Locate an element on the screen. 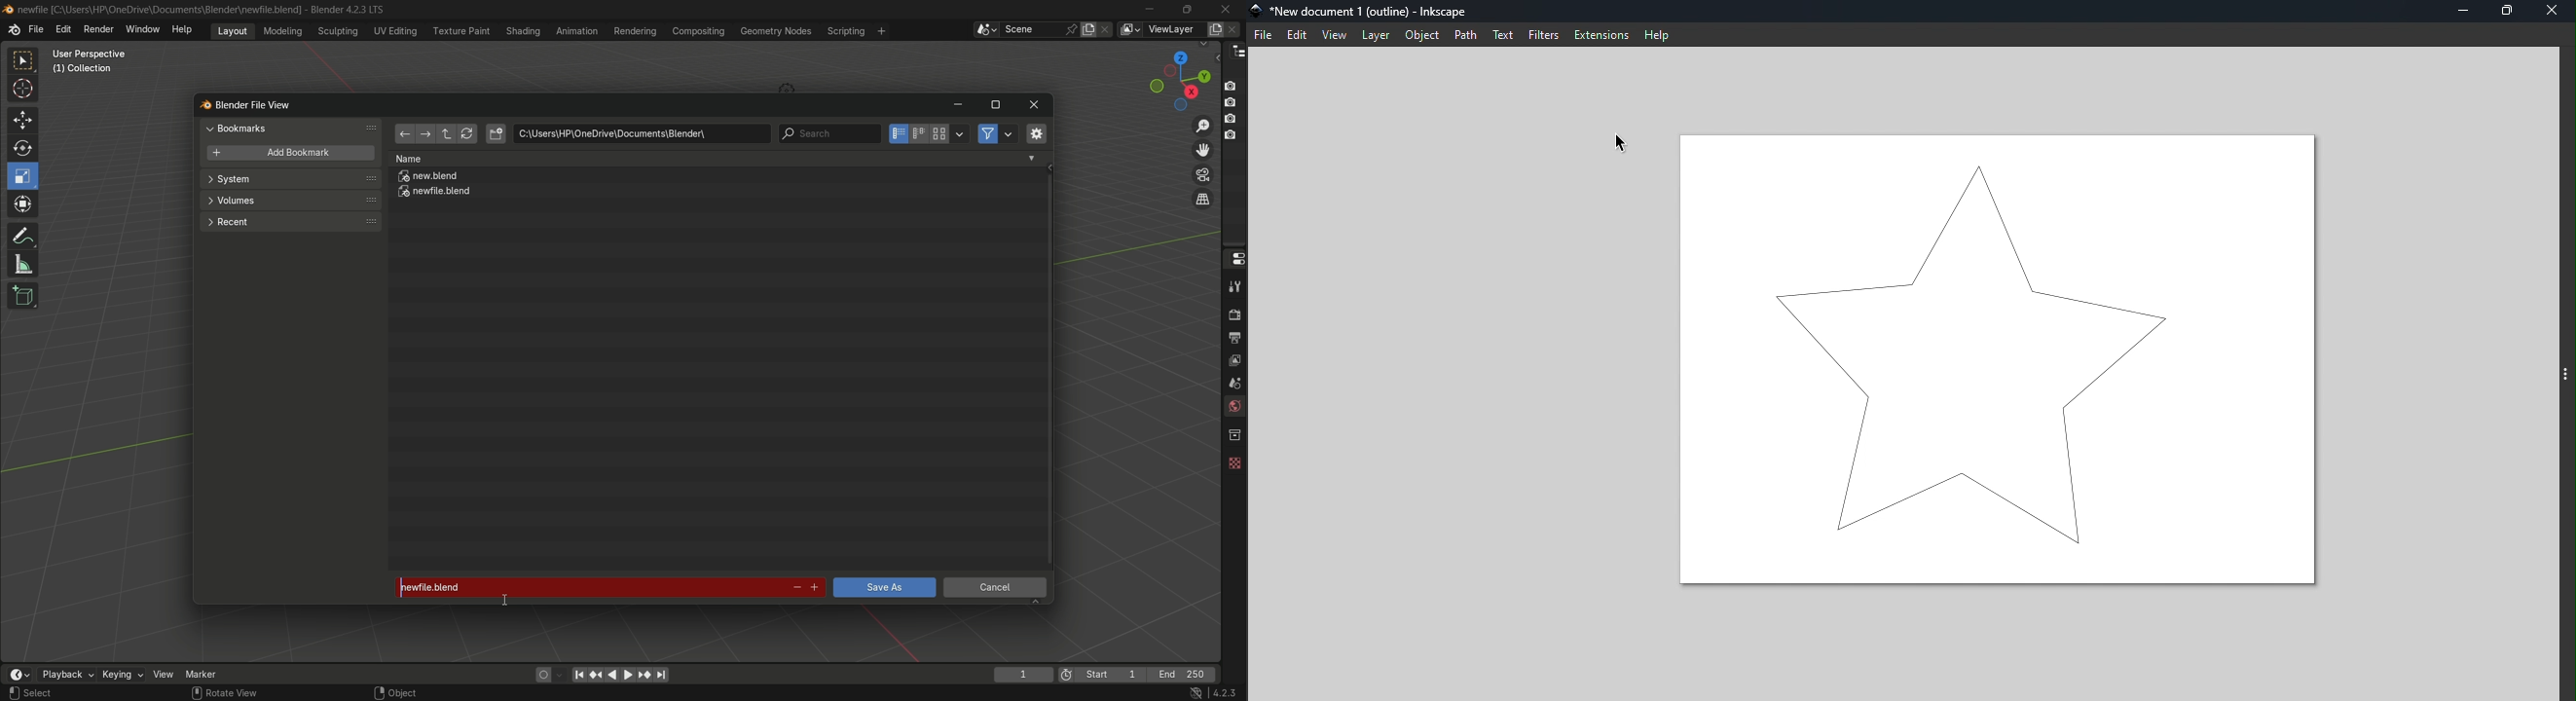 The image size is (2576, 728). new scene is located at coordinates (1091, 29).